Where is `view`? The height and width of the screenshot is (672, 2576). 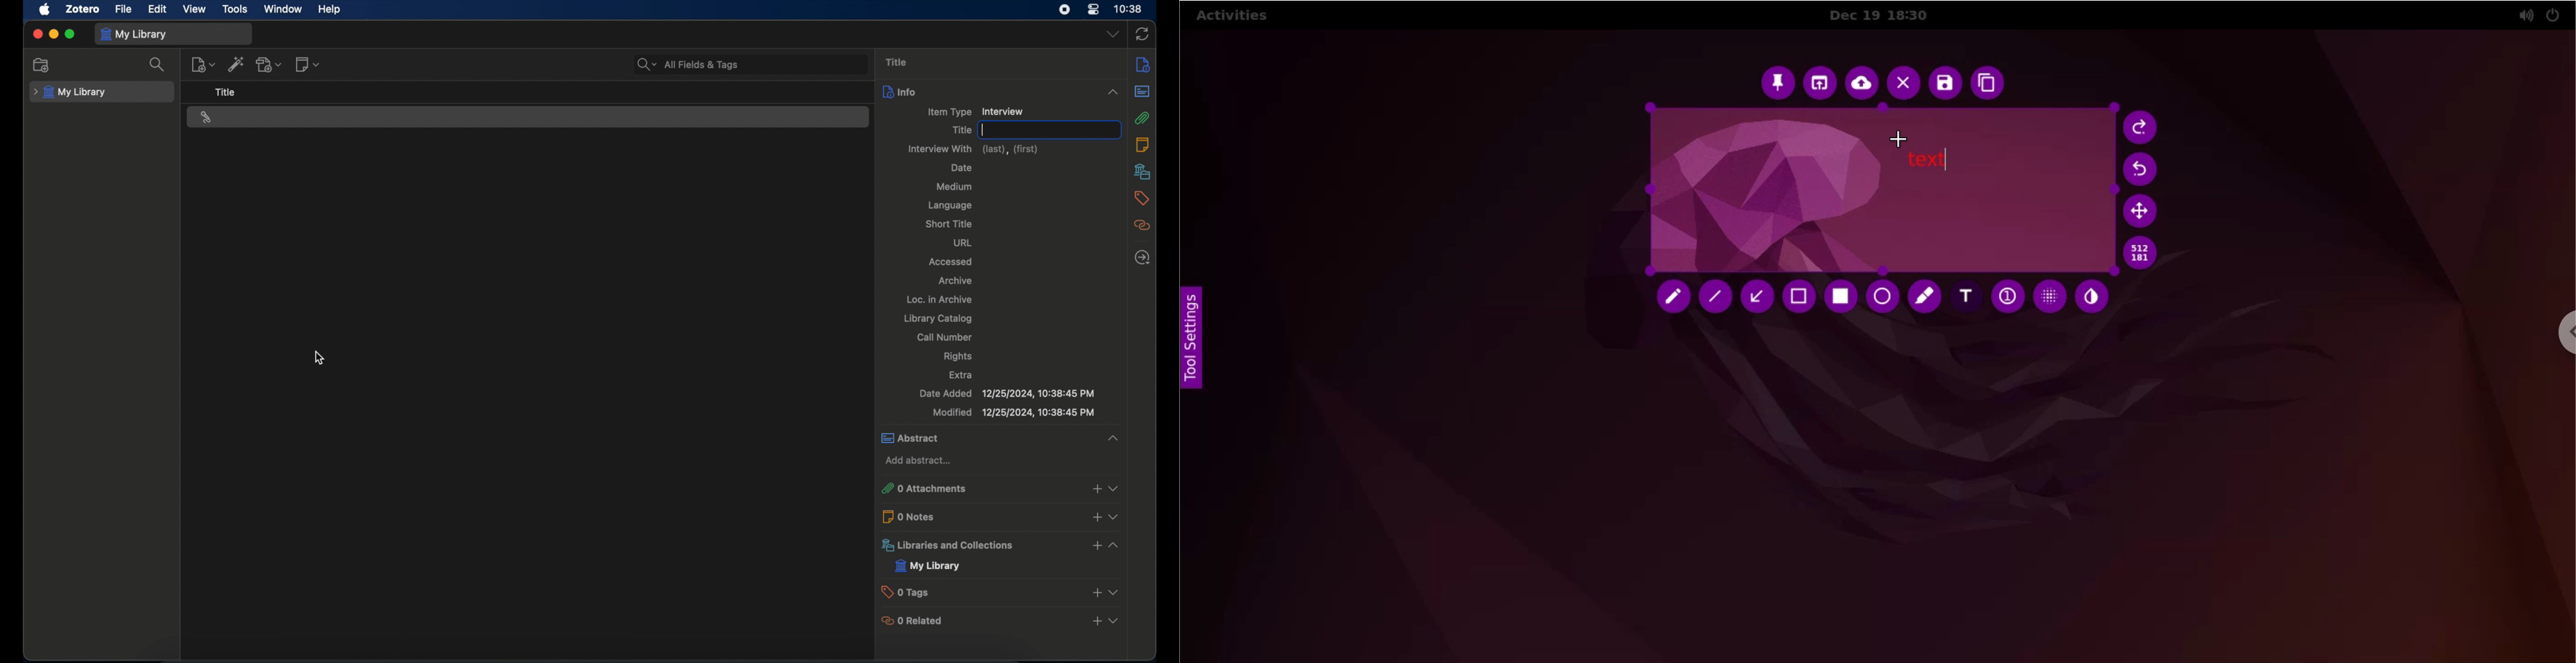 view is located at coordinates (195, 9).